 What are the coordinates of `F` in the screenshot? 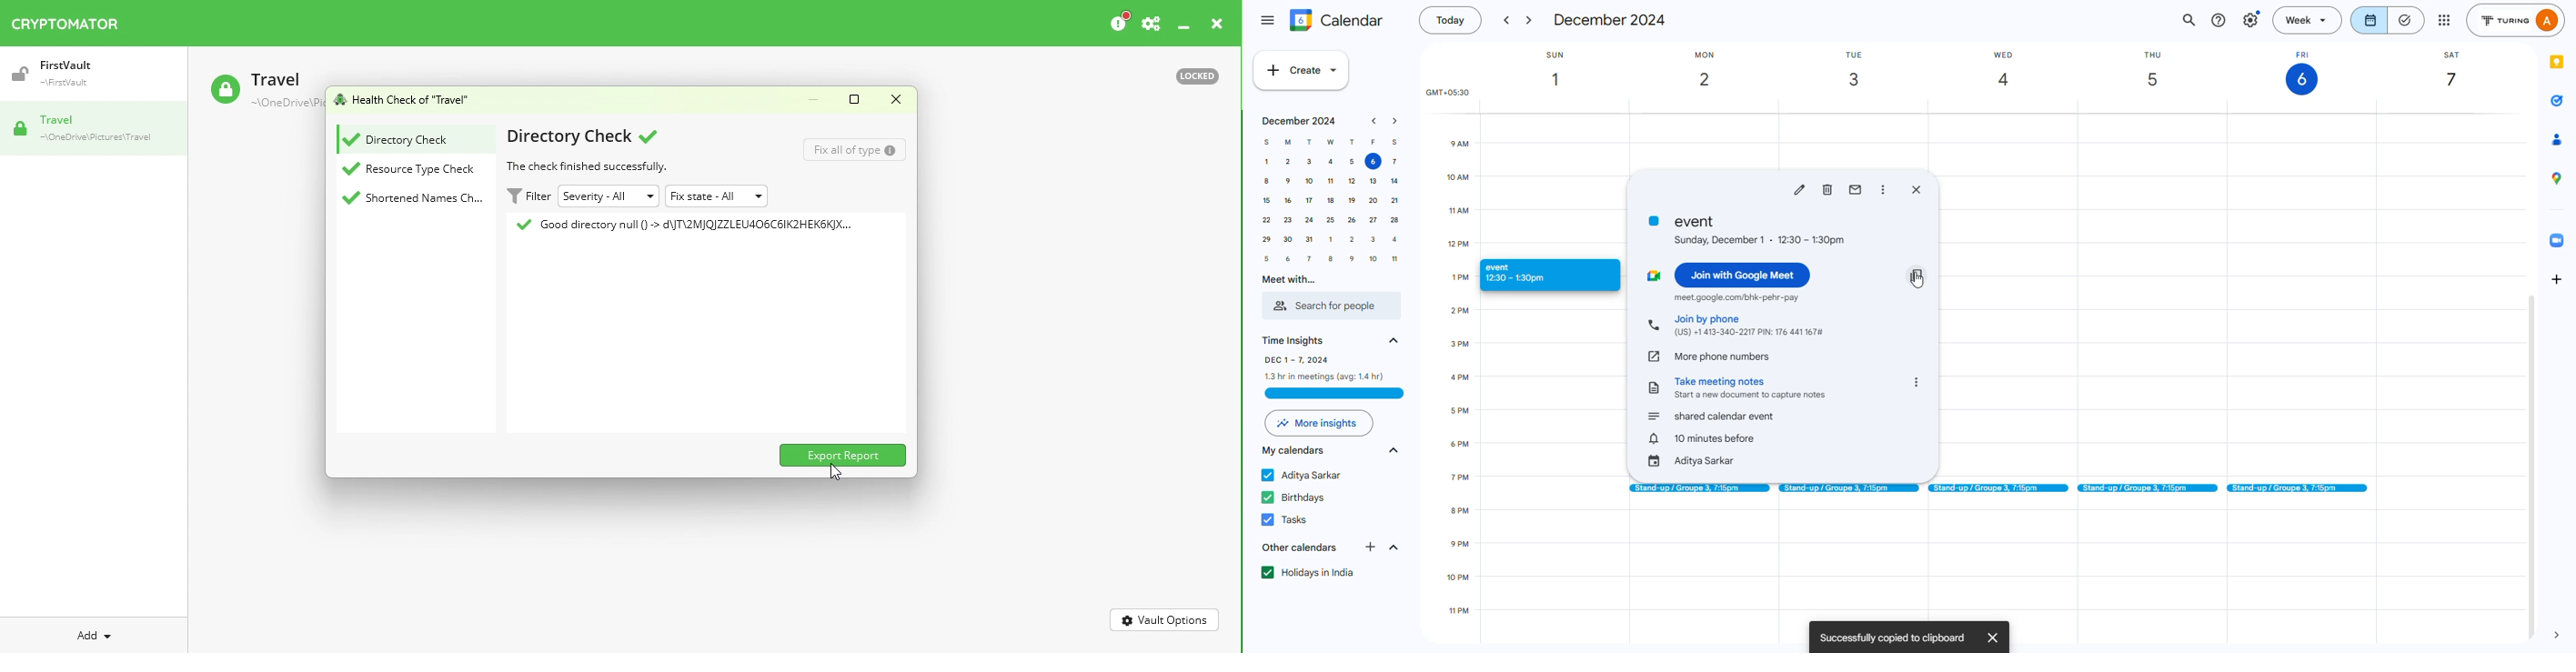 It's located at (1374, 142).